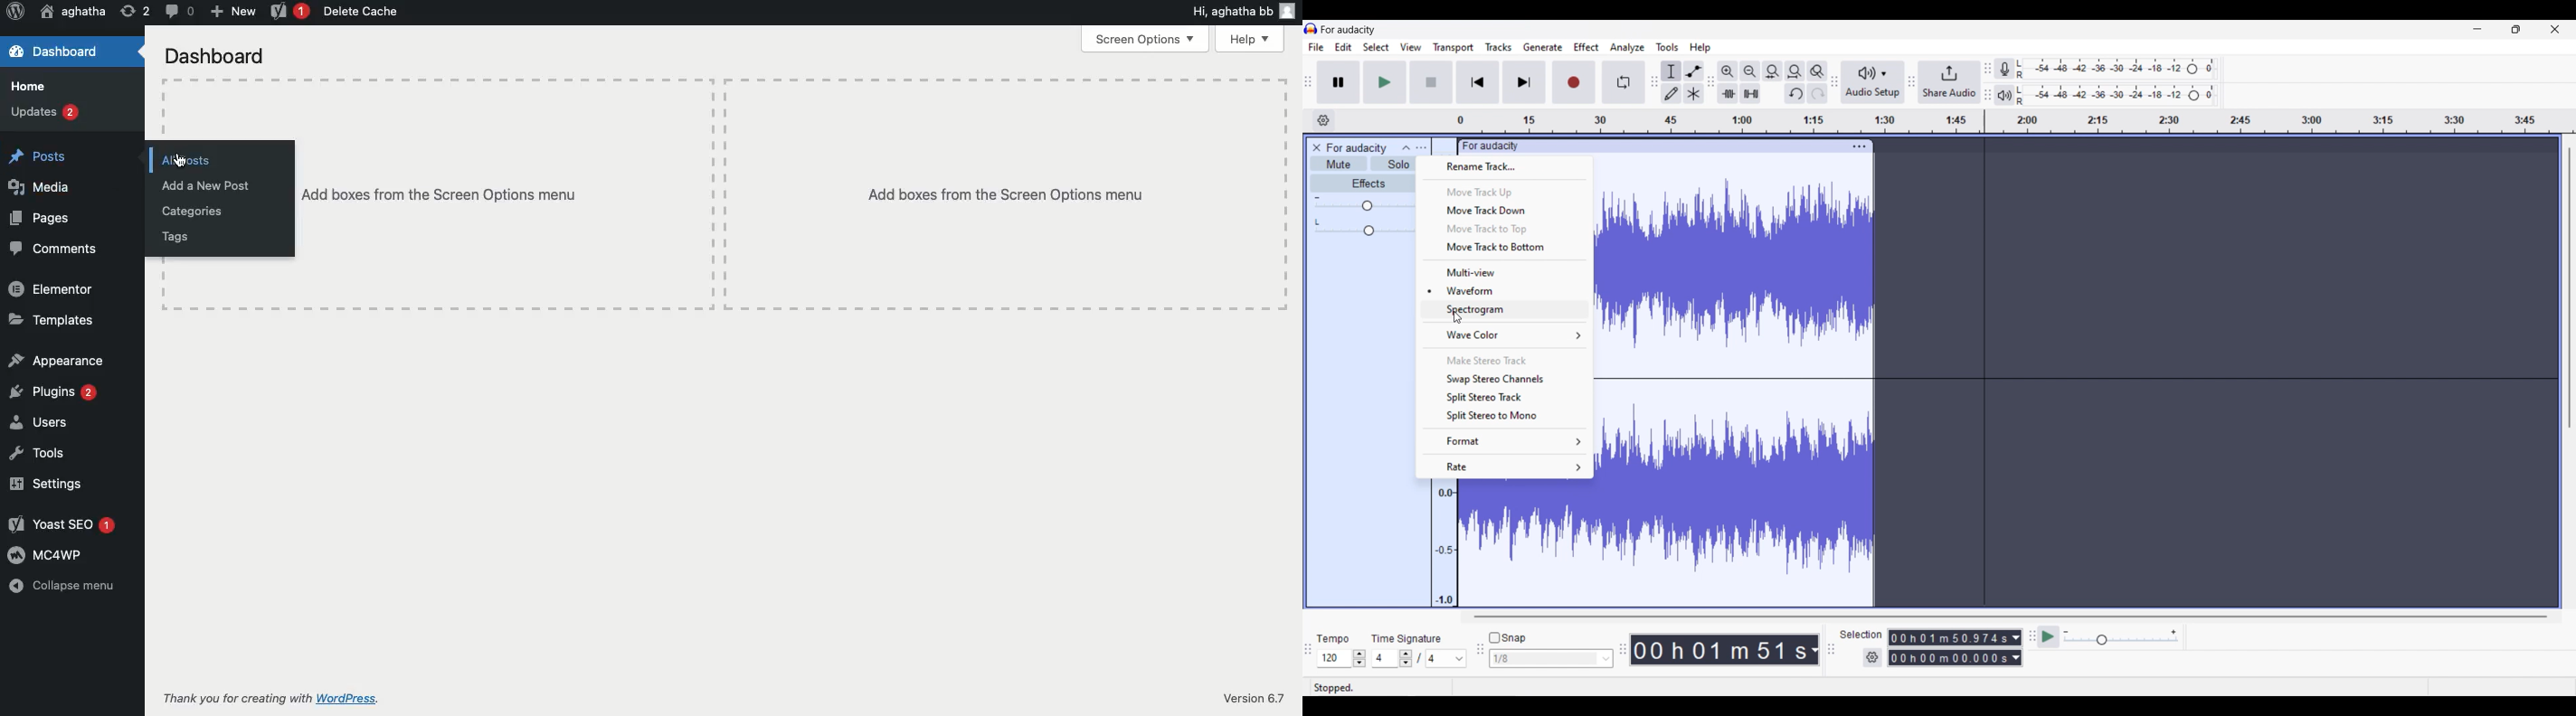 This screenshot has width=2576, height=728. Describe the element at coordinates (189, 161) in the screenshot. I see `All posts` at that location.